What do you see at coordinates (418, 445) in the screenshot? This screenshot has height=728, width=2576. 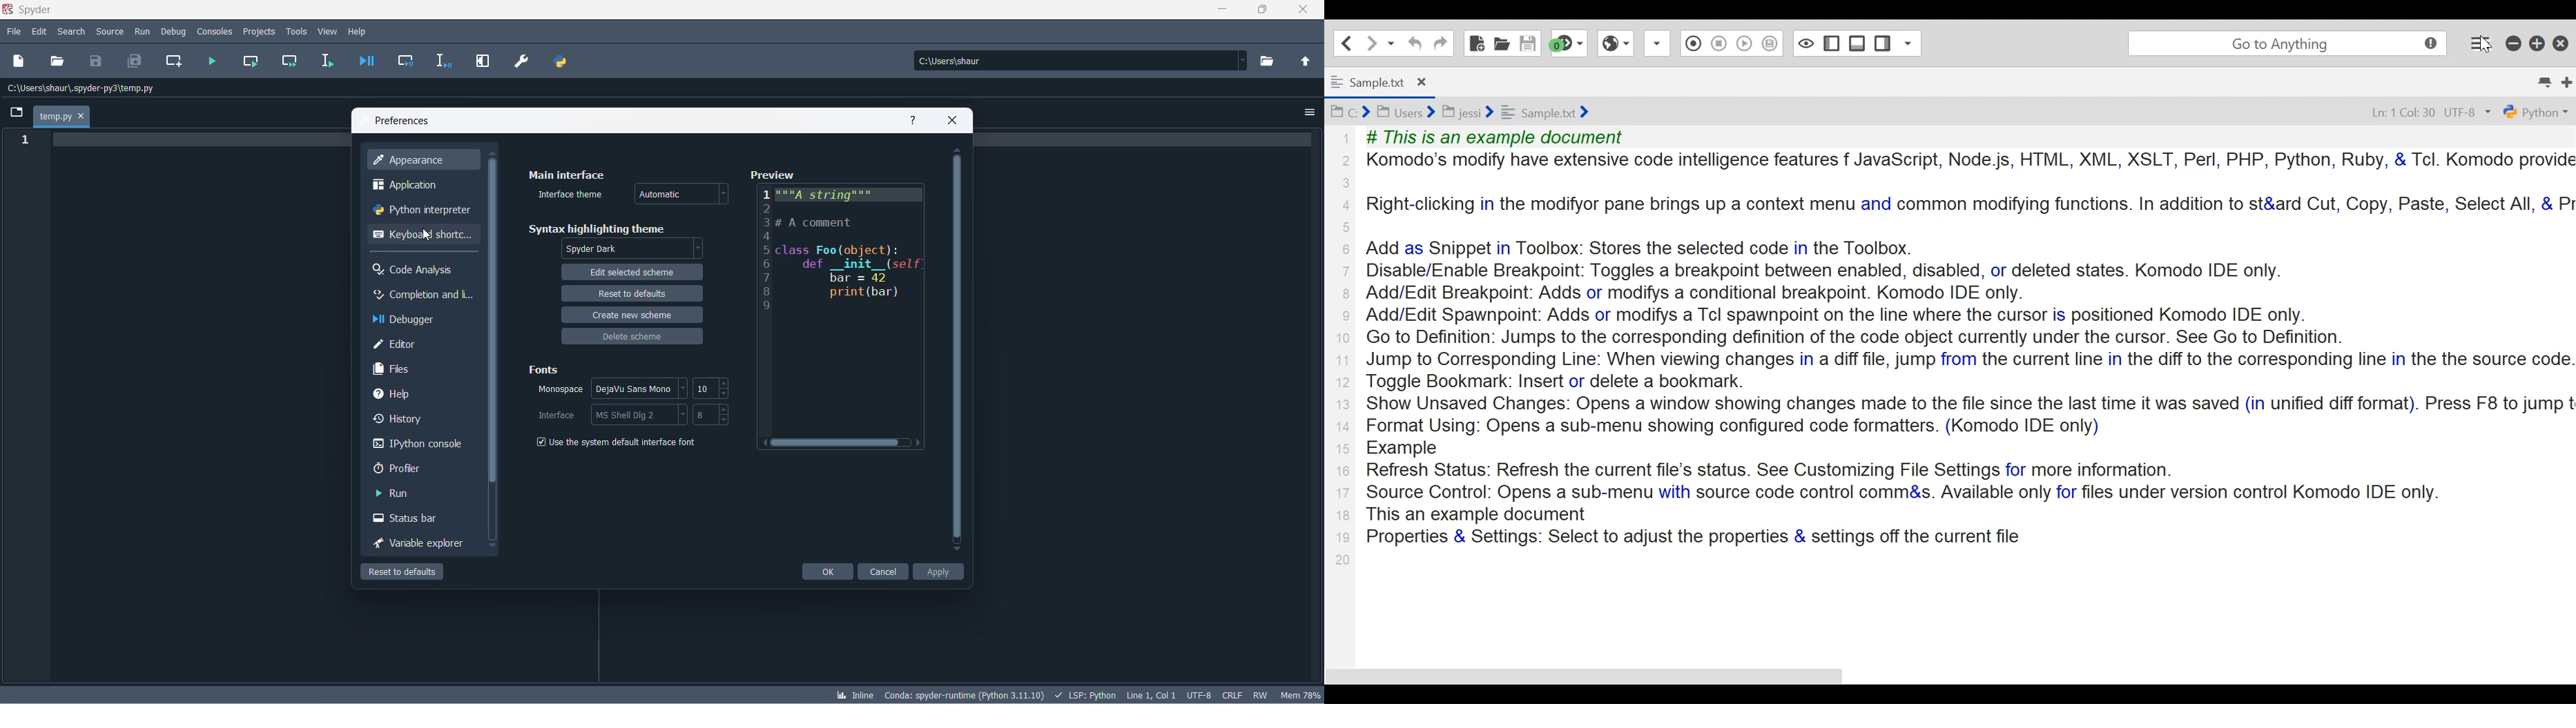 I see `ipython console` at bounding box center [418, 445].